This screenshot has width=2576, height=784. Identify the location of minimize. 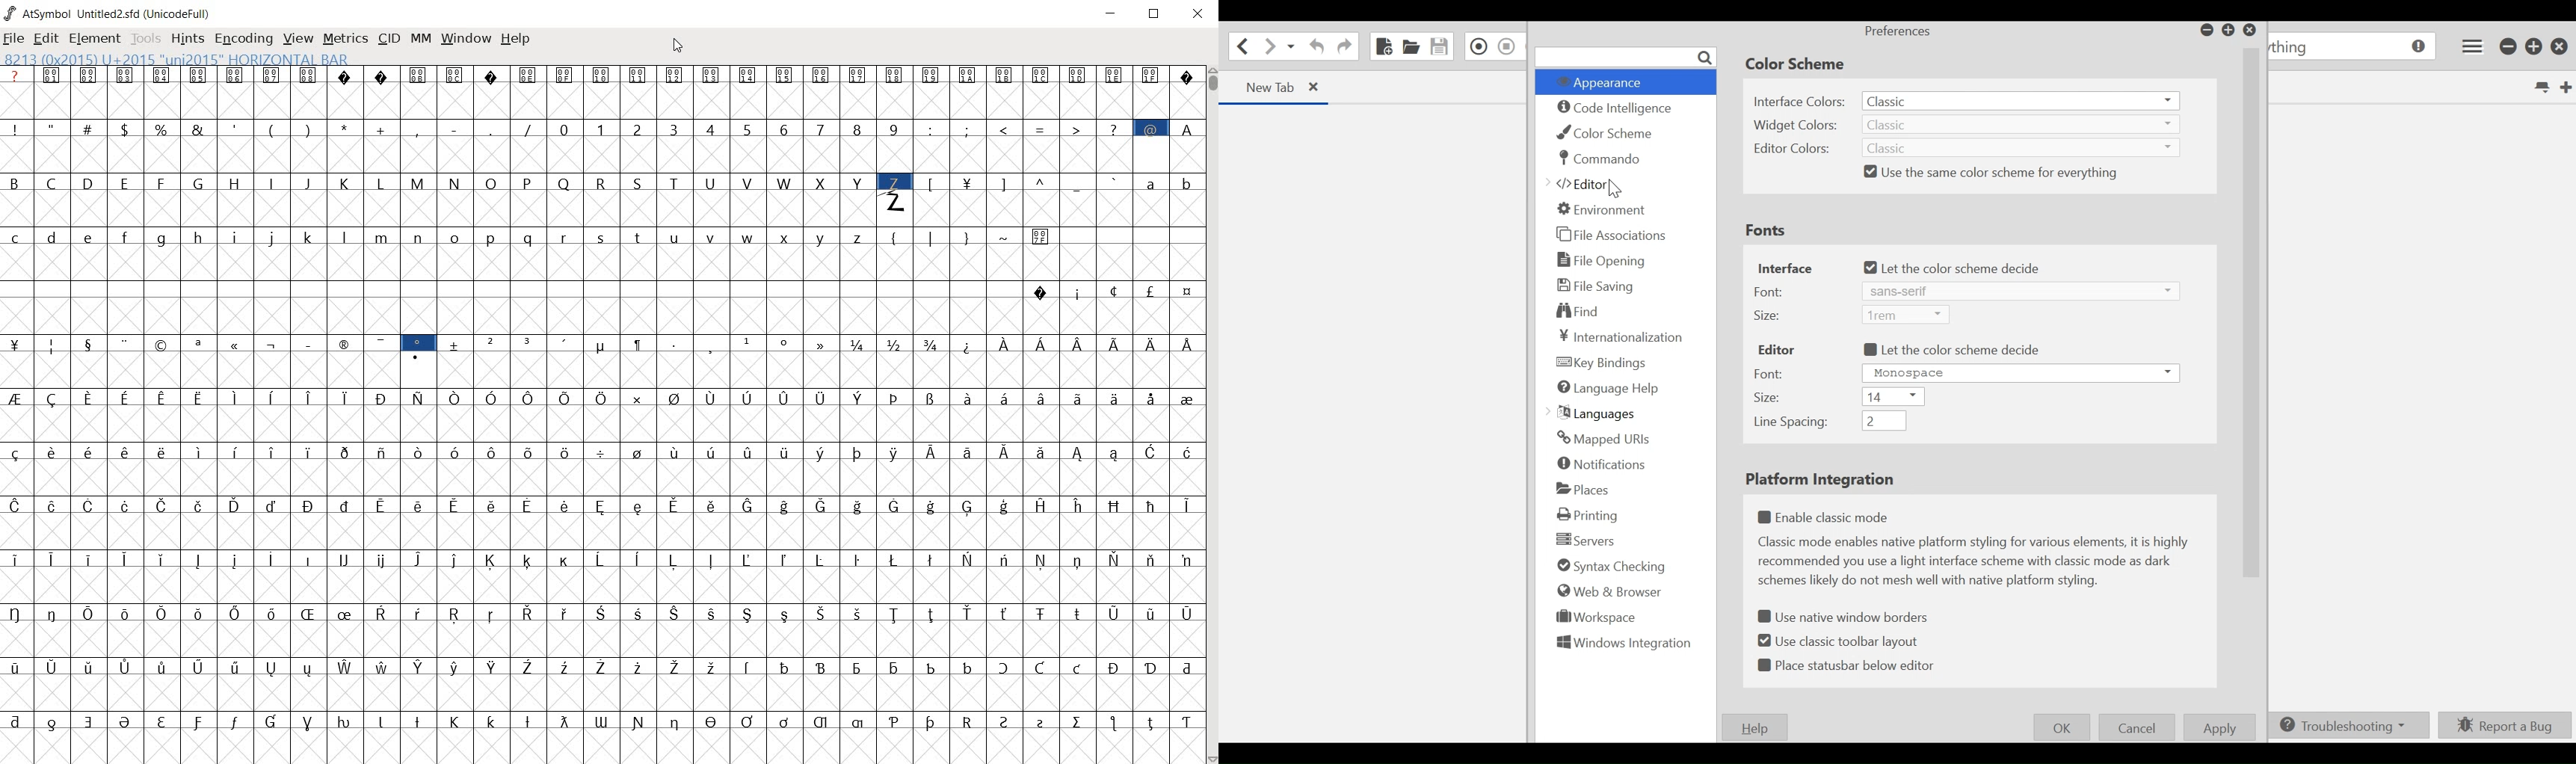
(2205, 29).